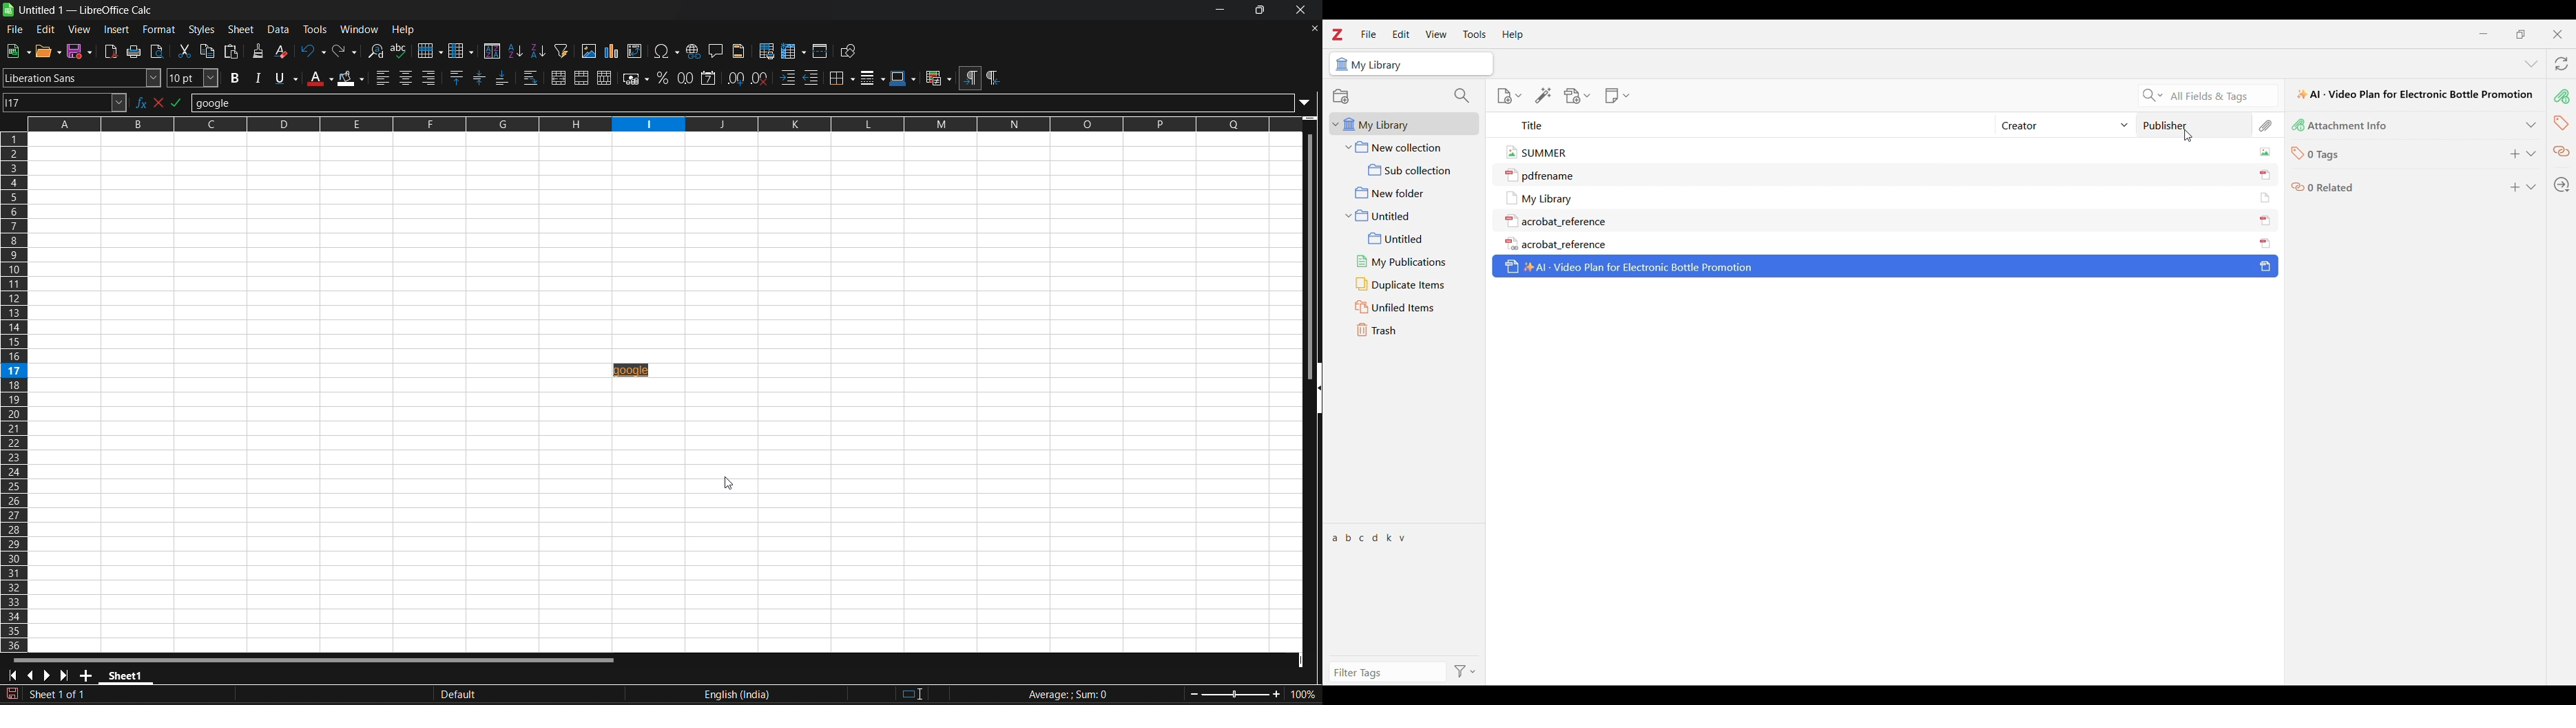 The width and height of the screenshot is (2576, 728). Describe the element at coordinates (1298, 10) in the screenshot. I see `close` at that location.